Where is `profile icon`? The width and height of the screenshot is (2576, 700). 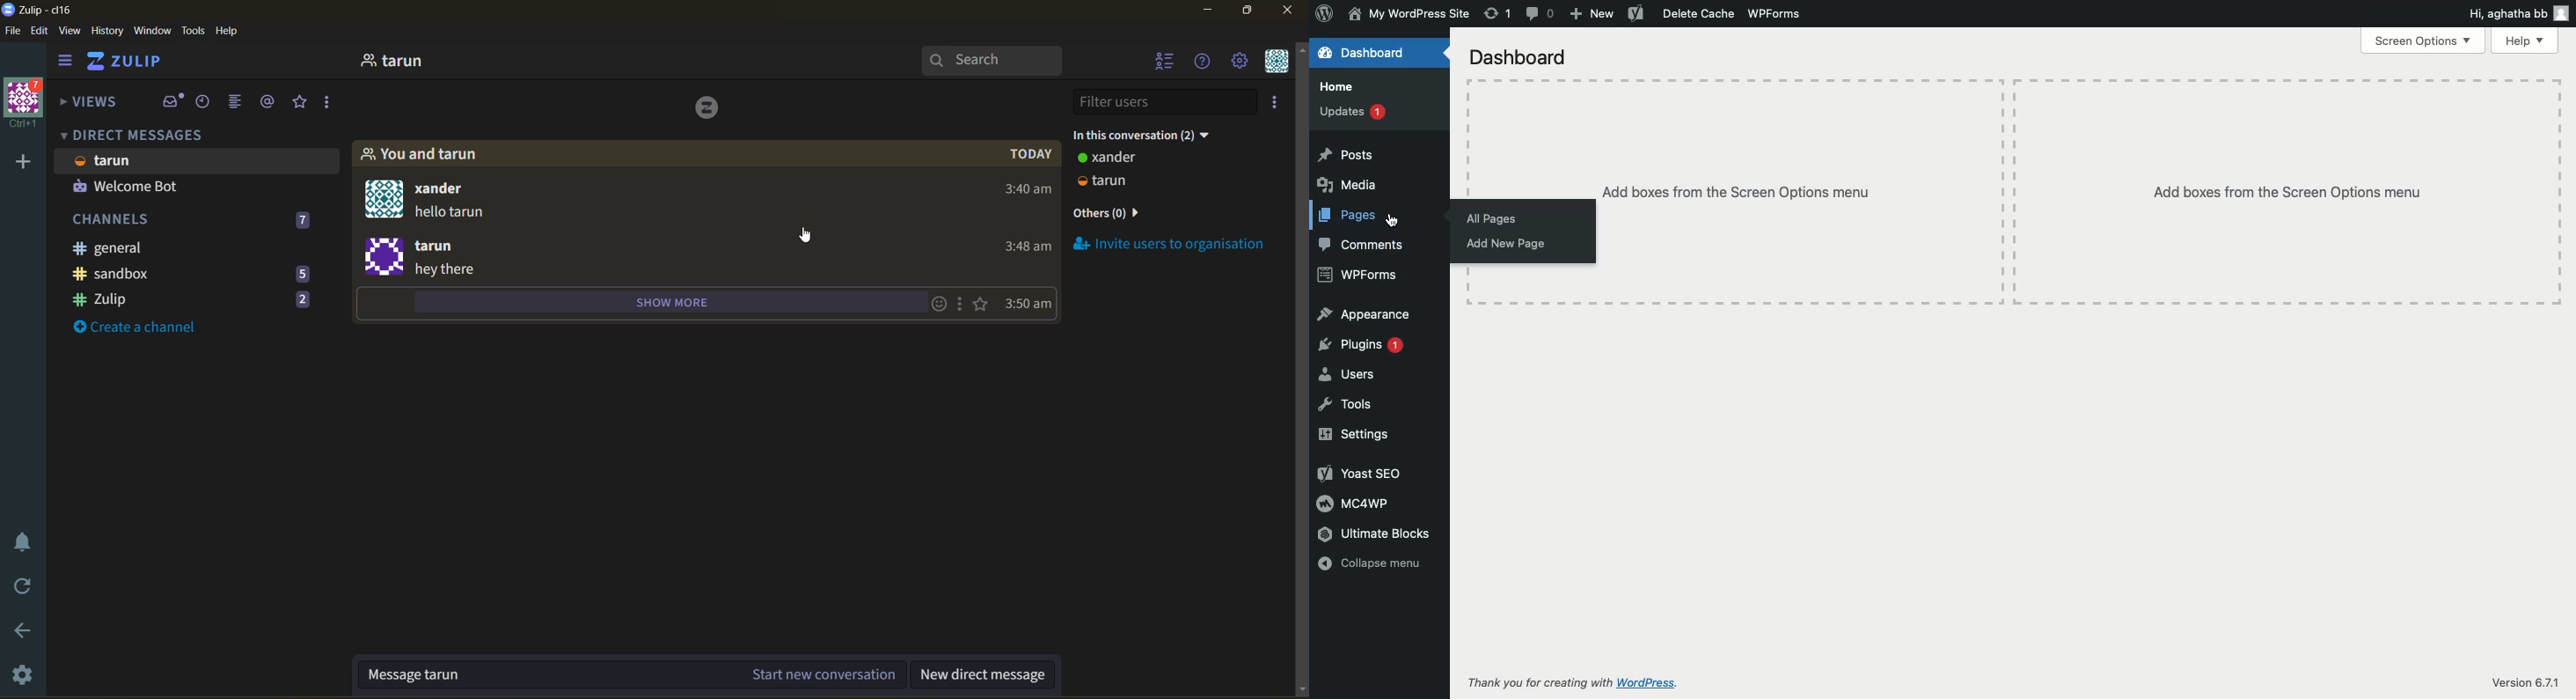 profile icon is located at coordinates (385, 256).